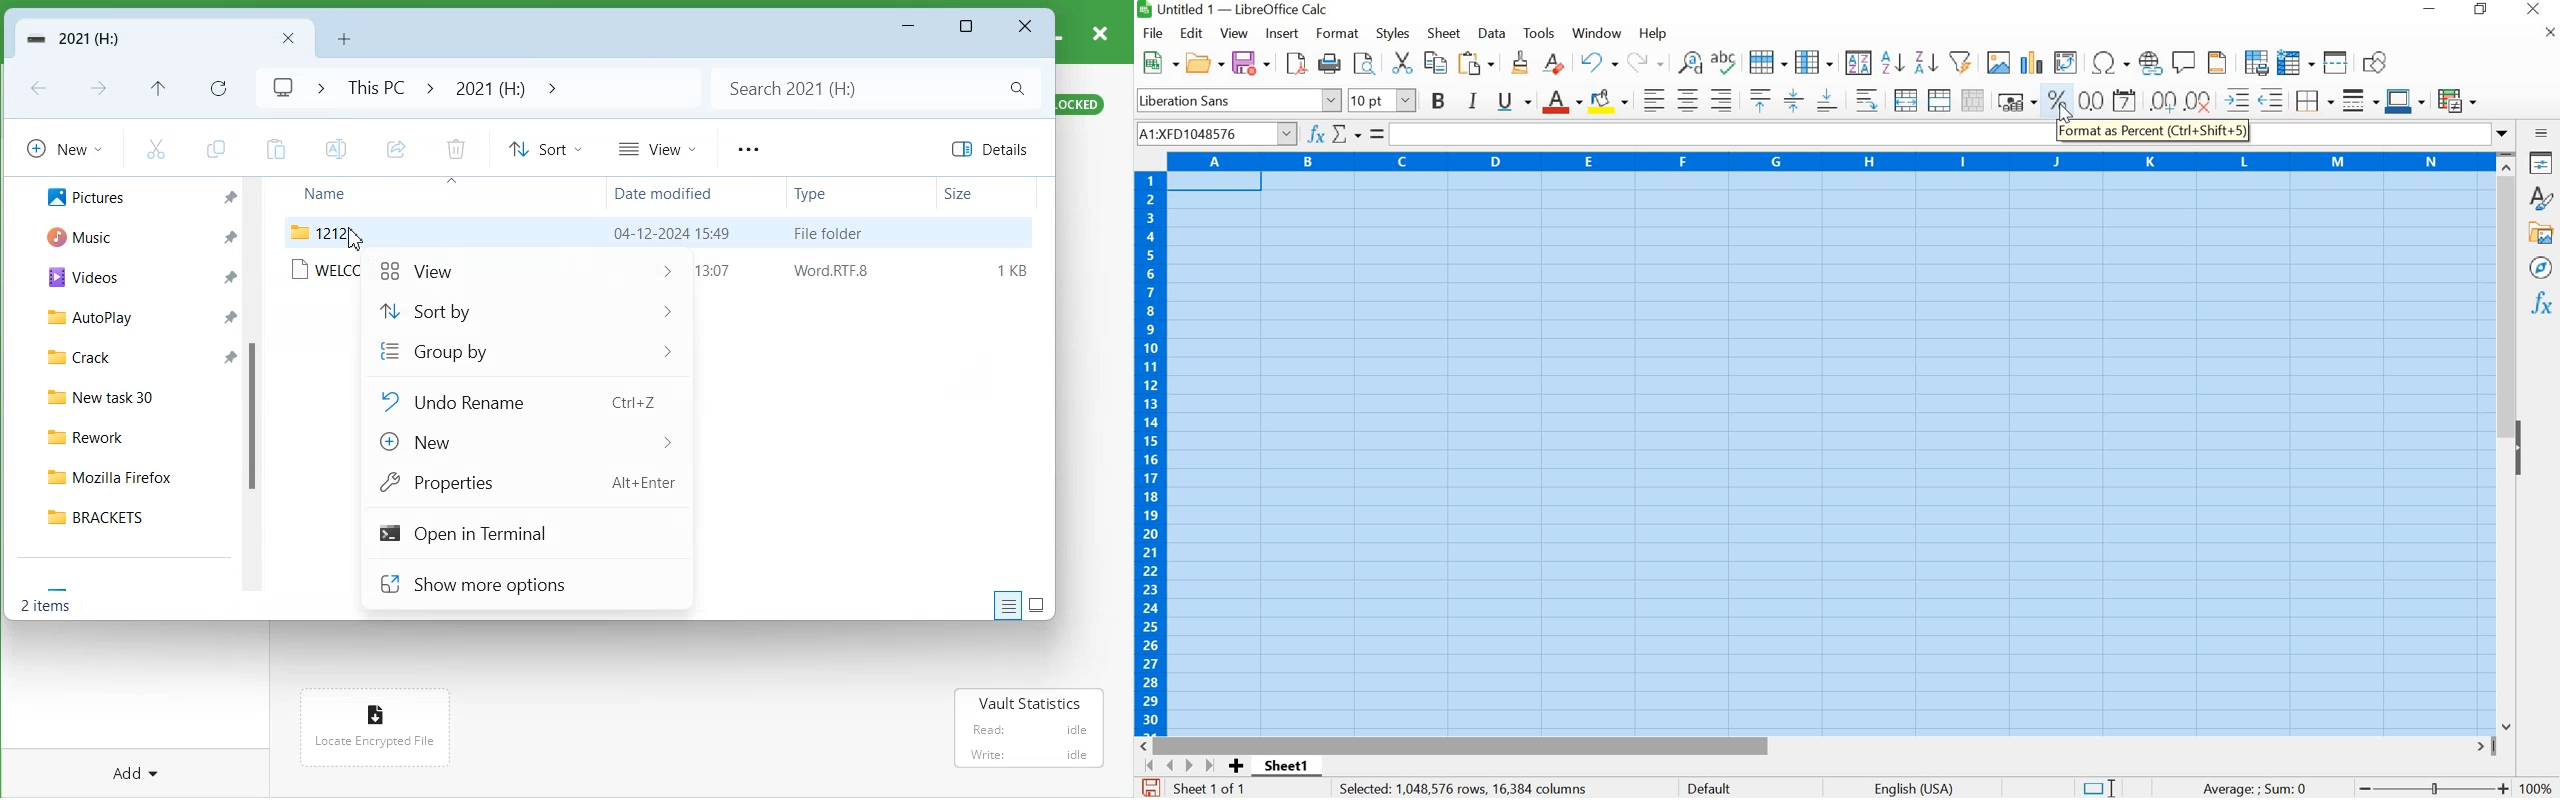 The height and width of the screenshot is (812, 2576). I want to click on Align Bottom, so click(1826, 103).